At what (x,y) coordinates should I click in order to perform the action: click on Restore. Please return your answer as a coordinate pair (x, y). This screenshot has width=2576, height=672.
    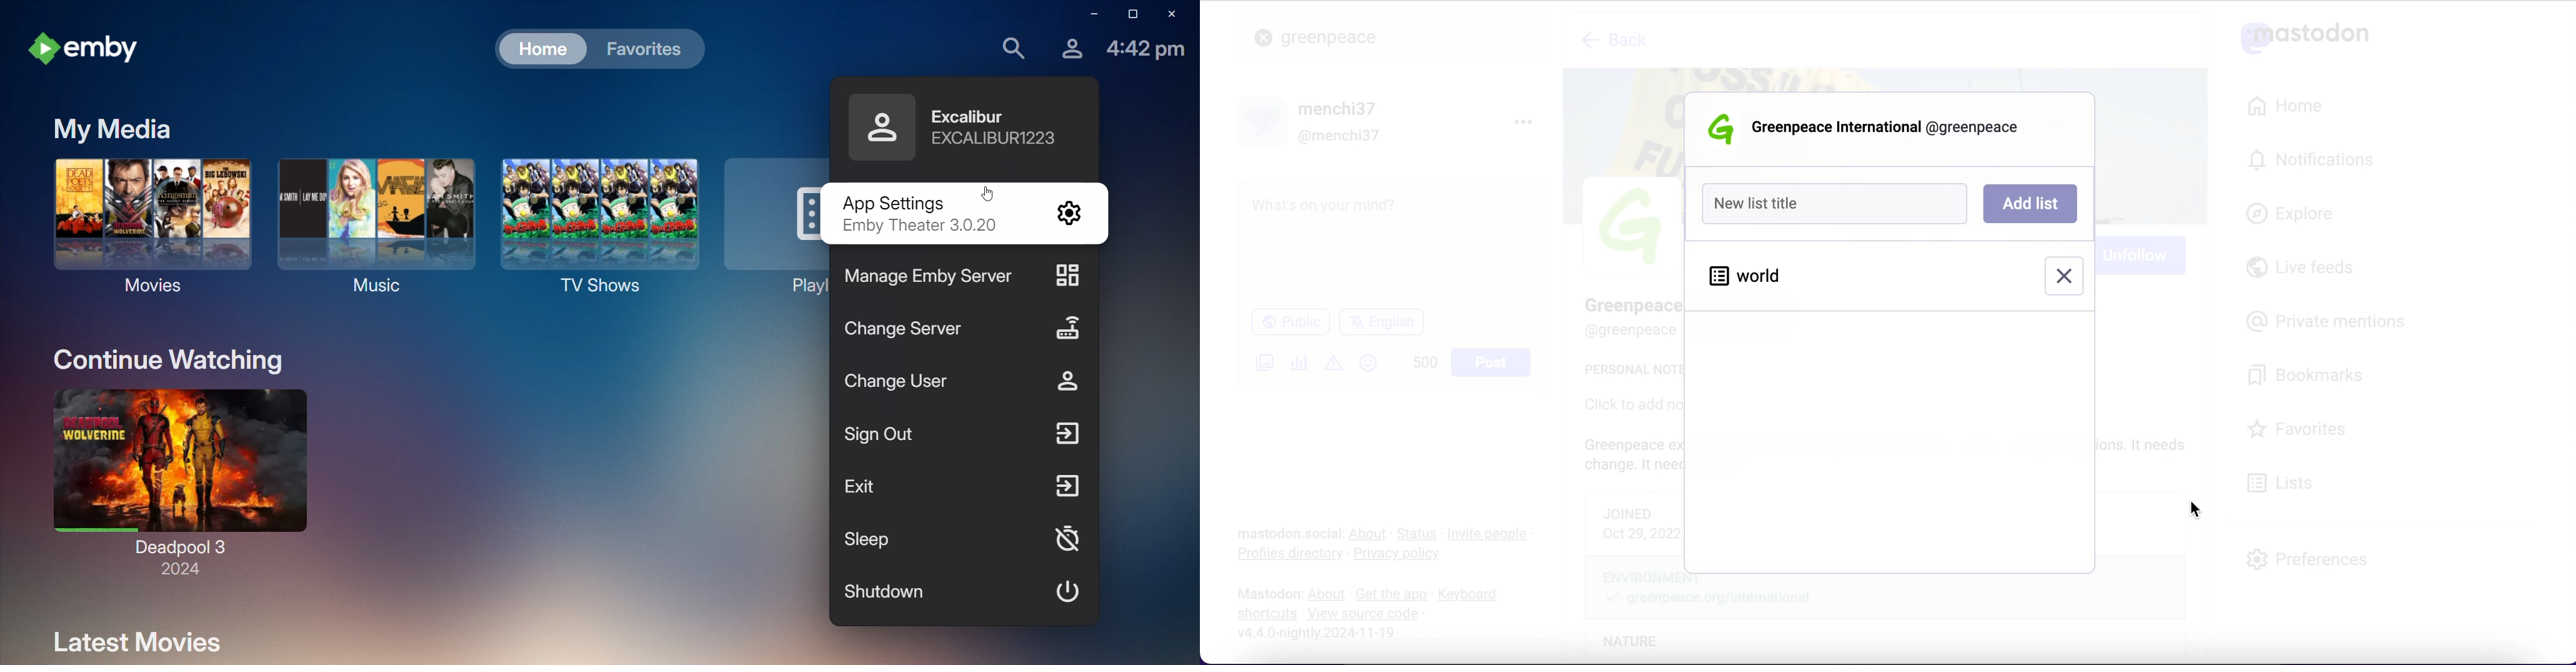
    Looking at the image, I should click on (1129, 15).